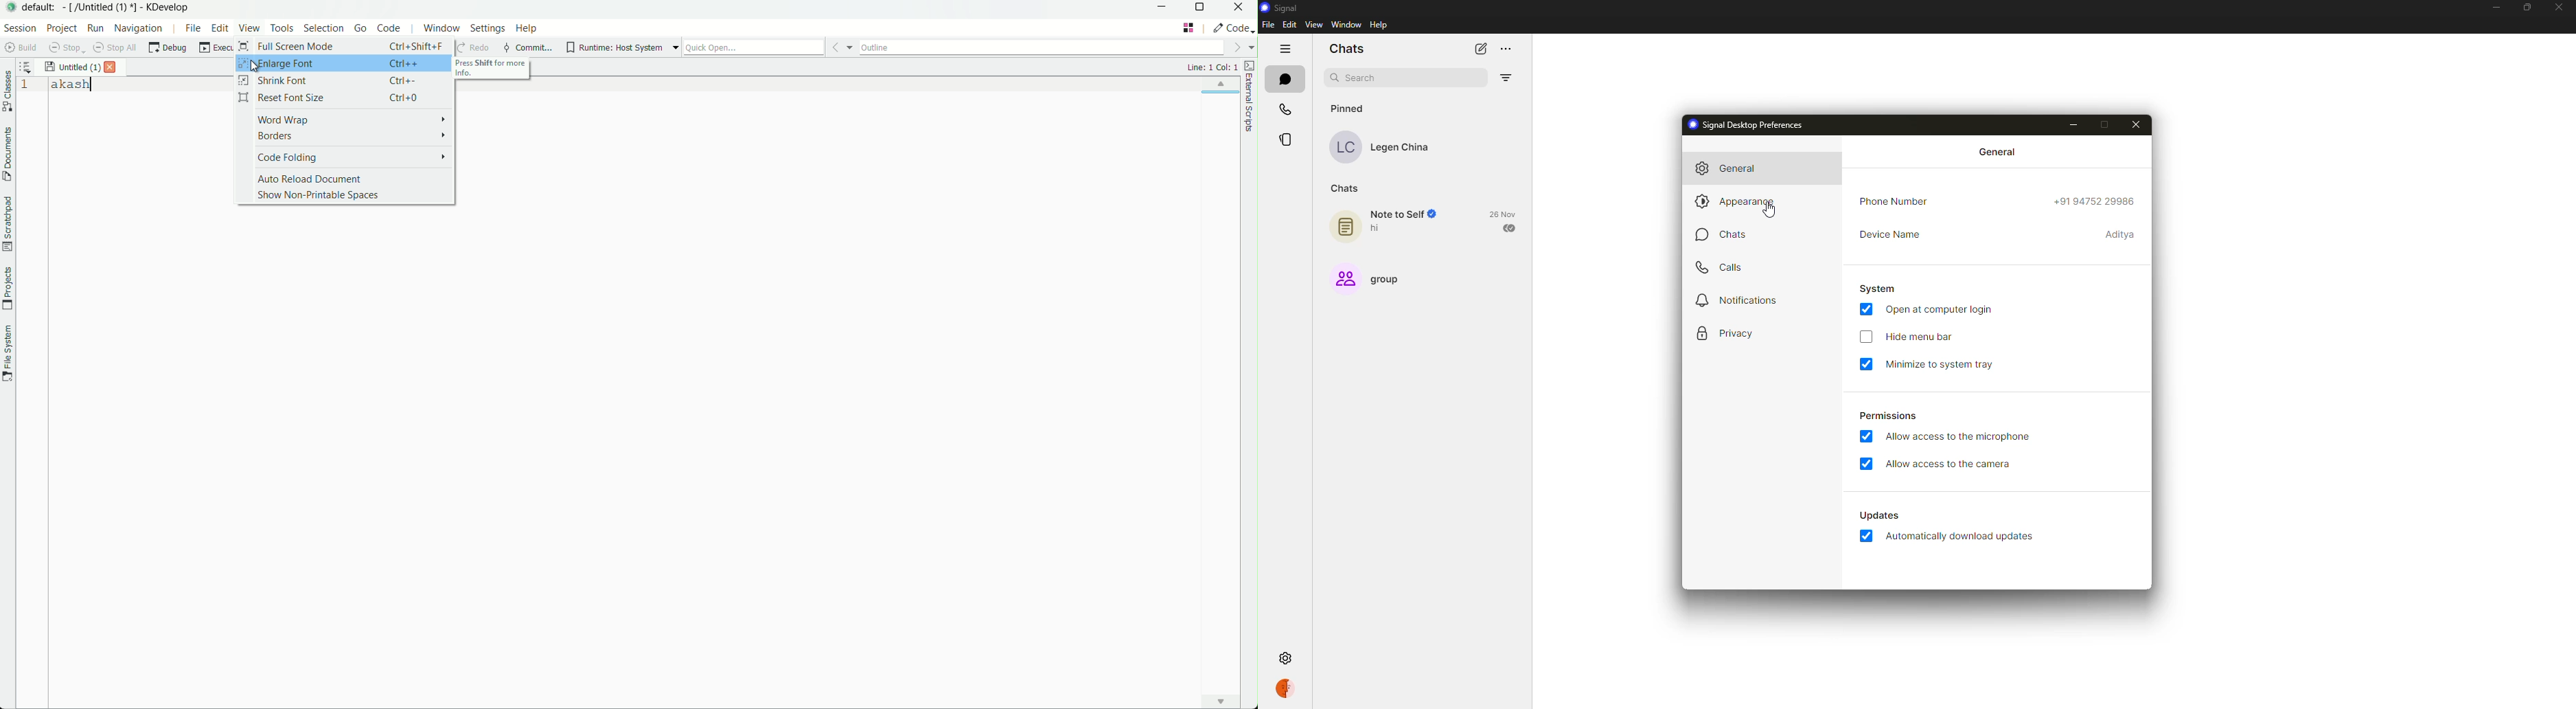 The image size is (2576, 728). Describe the element at coordinates (1865, 365) in the screenshot. I see `enabled` at that location.